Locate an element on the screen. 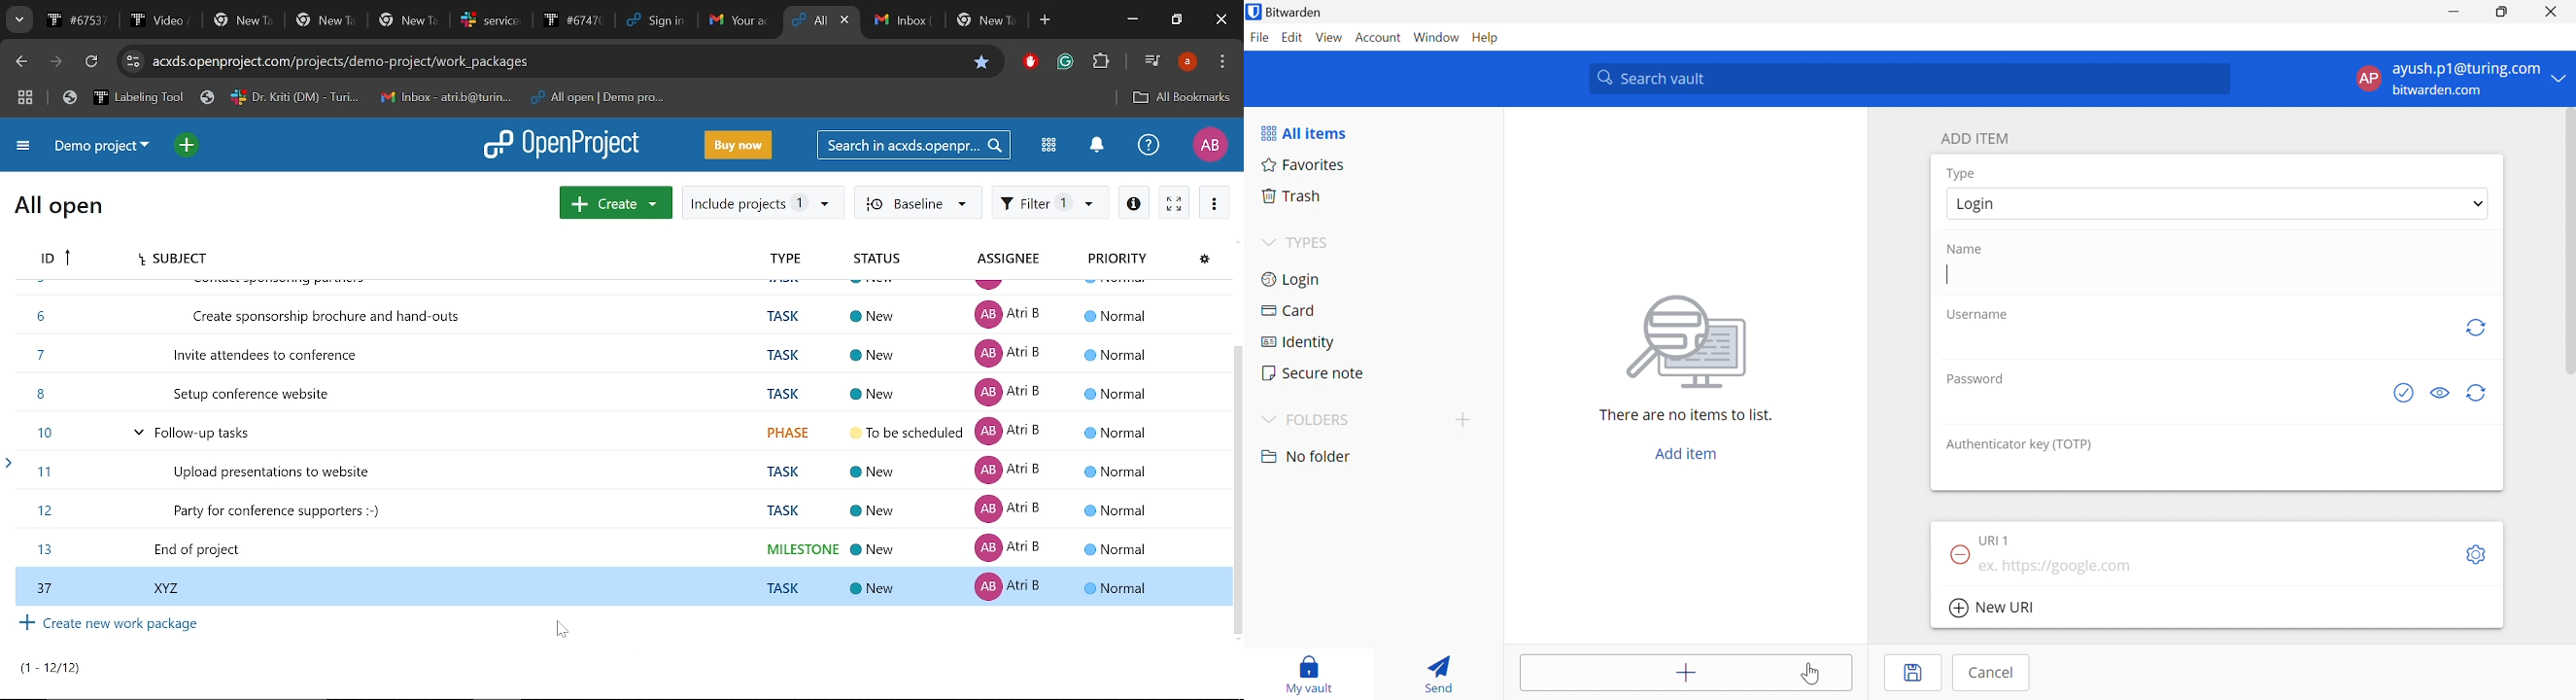 The width and height of the screenshot is (2576, 700). Configure view is located at coordinates (1206, 258).